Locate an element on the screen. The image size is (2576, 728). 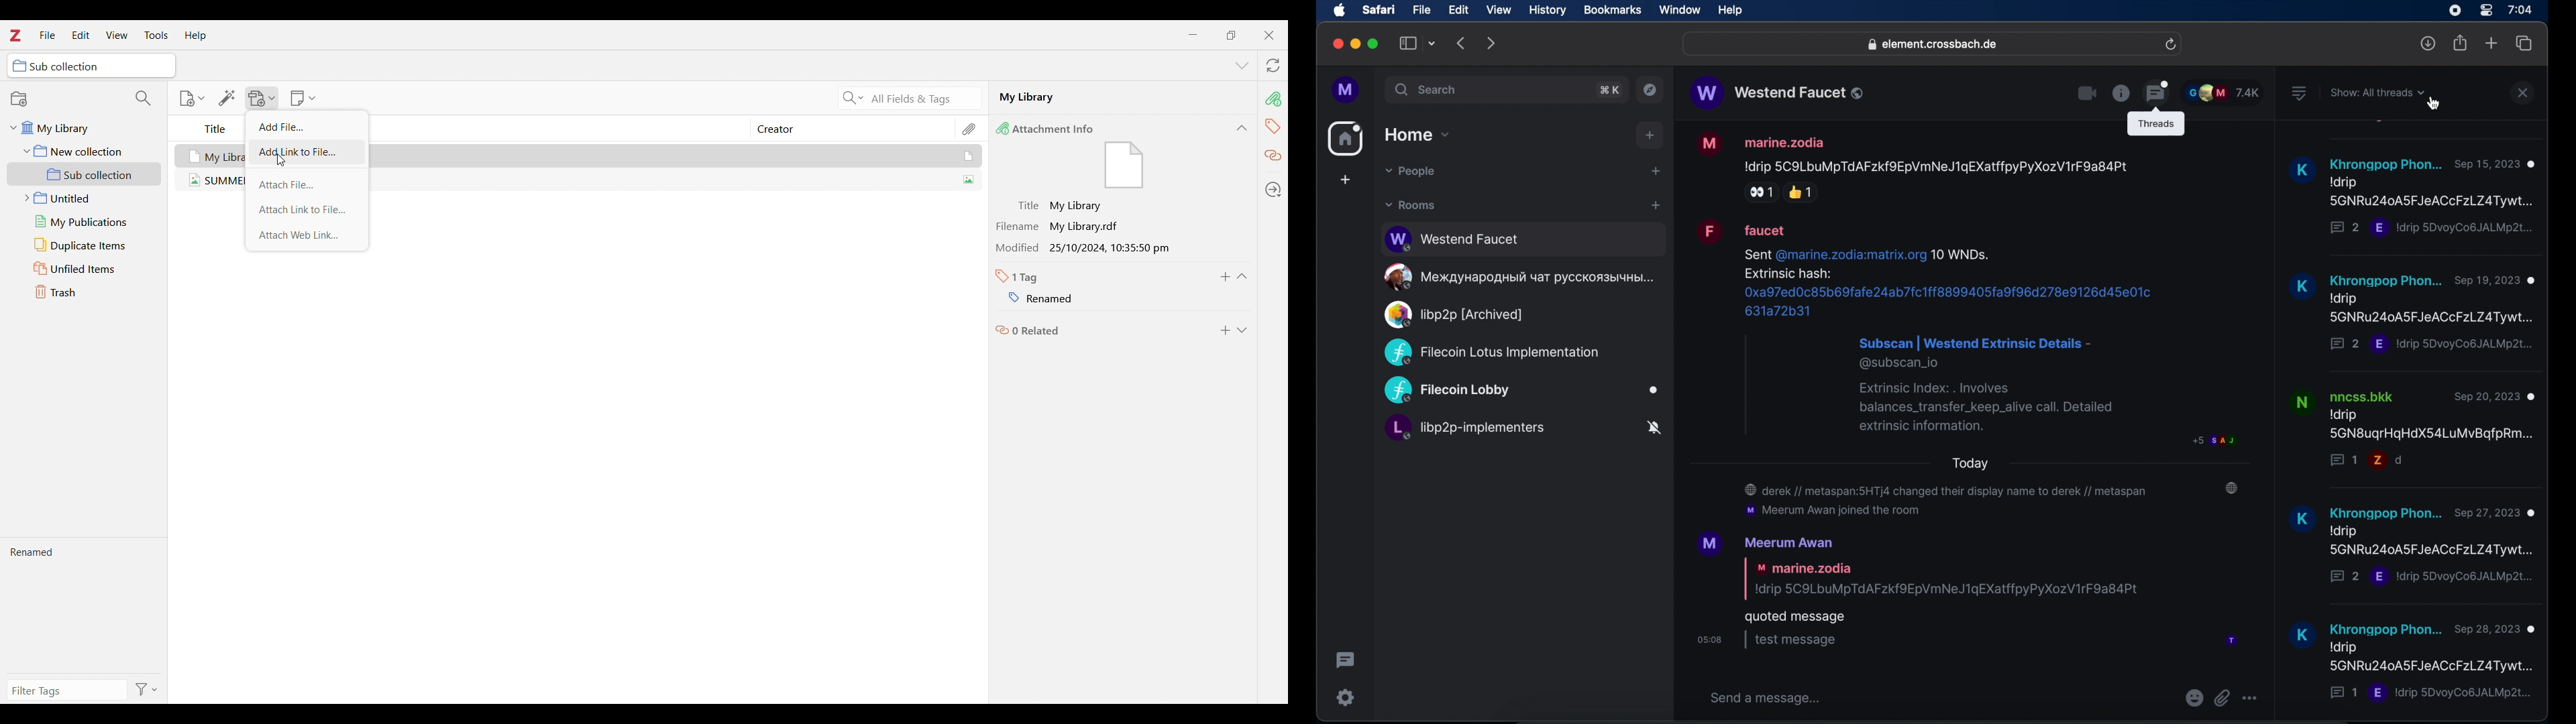
refresh is located at coordinates (2171, 44).